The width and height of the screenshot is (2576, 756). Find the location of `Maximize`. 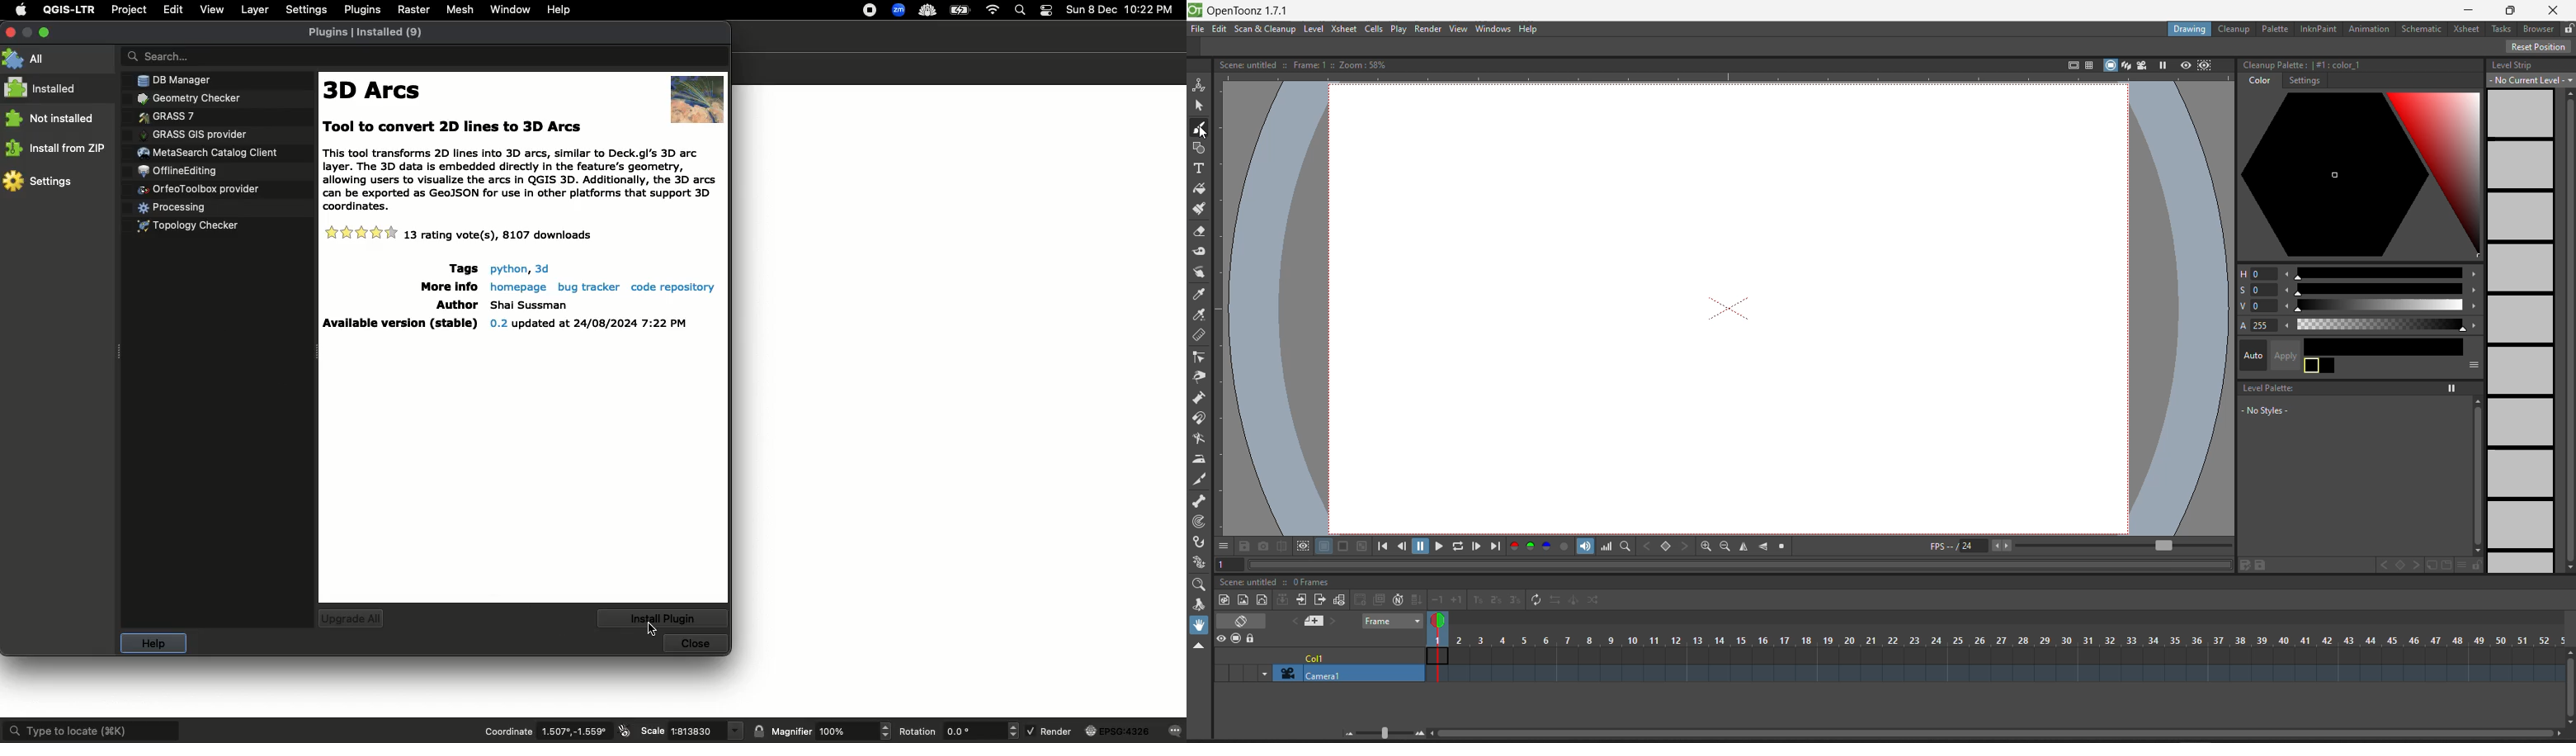

Maximize is located at coordinates (44, 32).